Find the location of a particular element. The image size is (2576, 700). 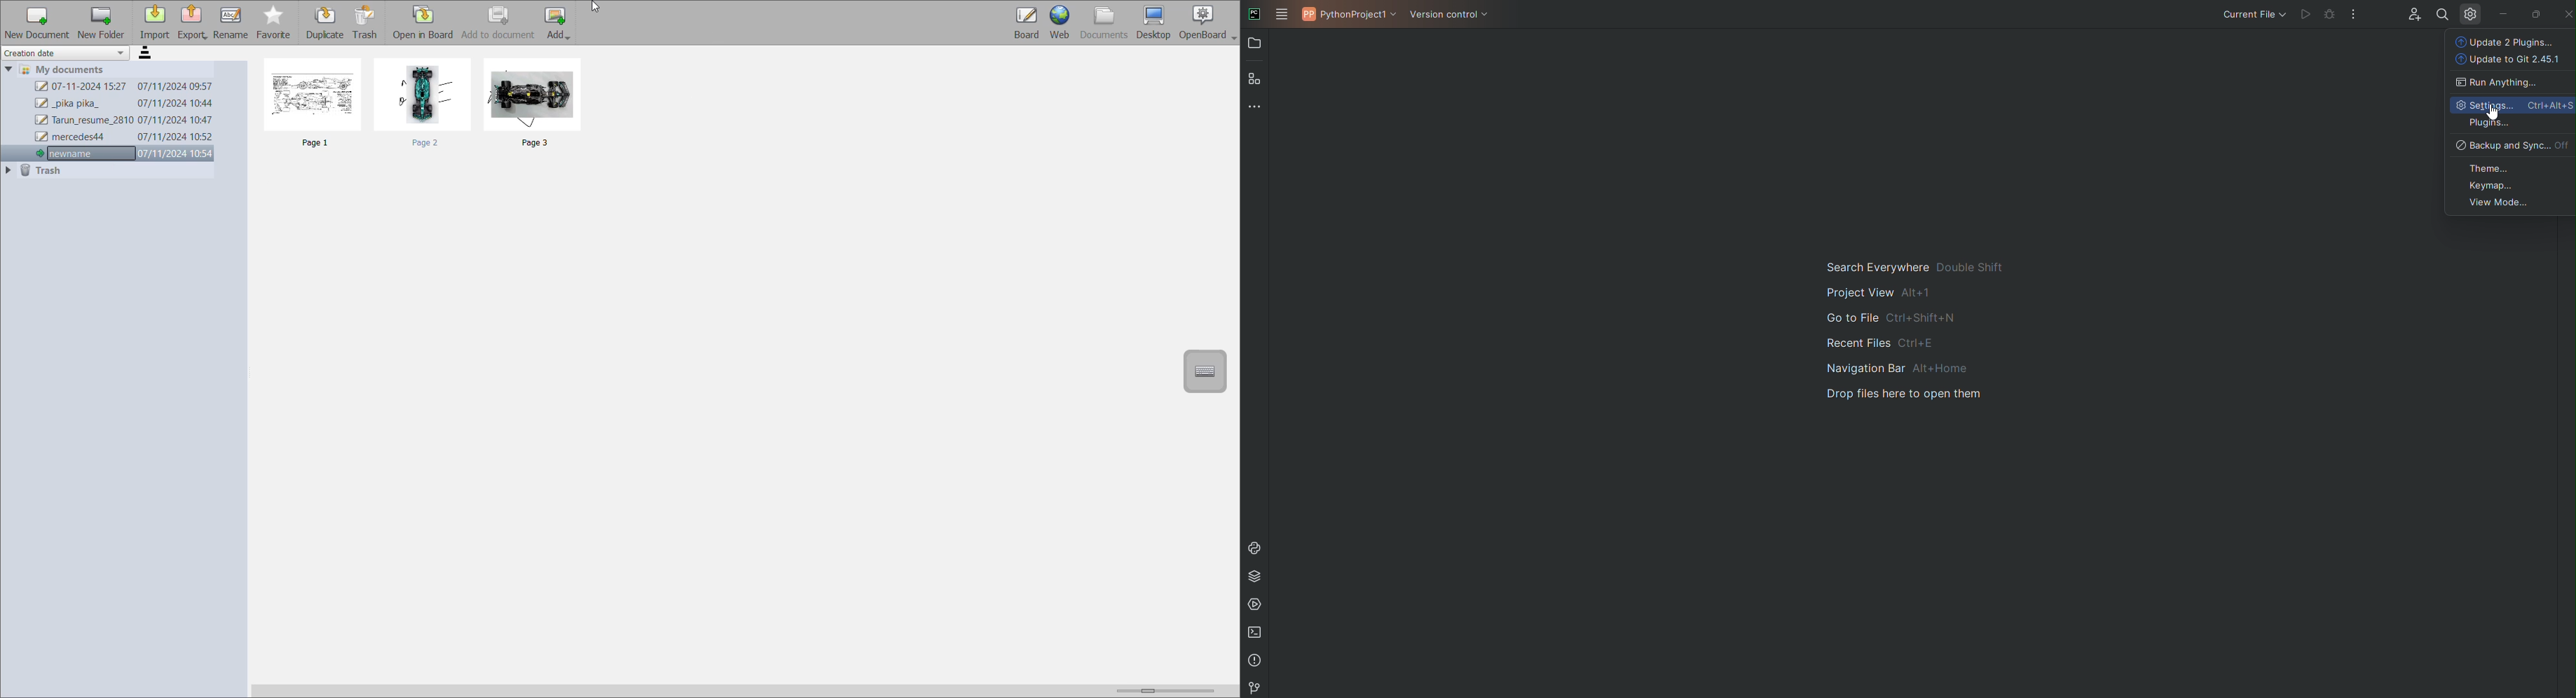

desktop is located at coordinates (1154, 21).